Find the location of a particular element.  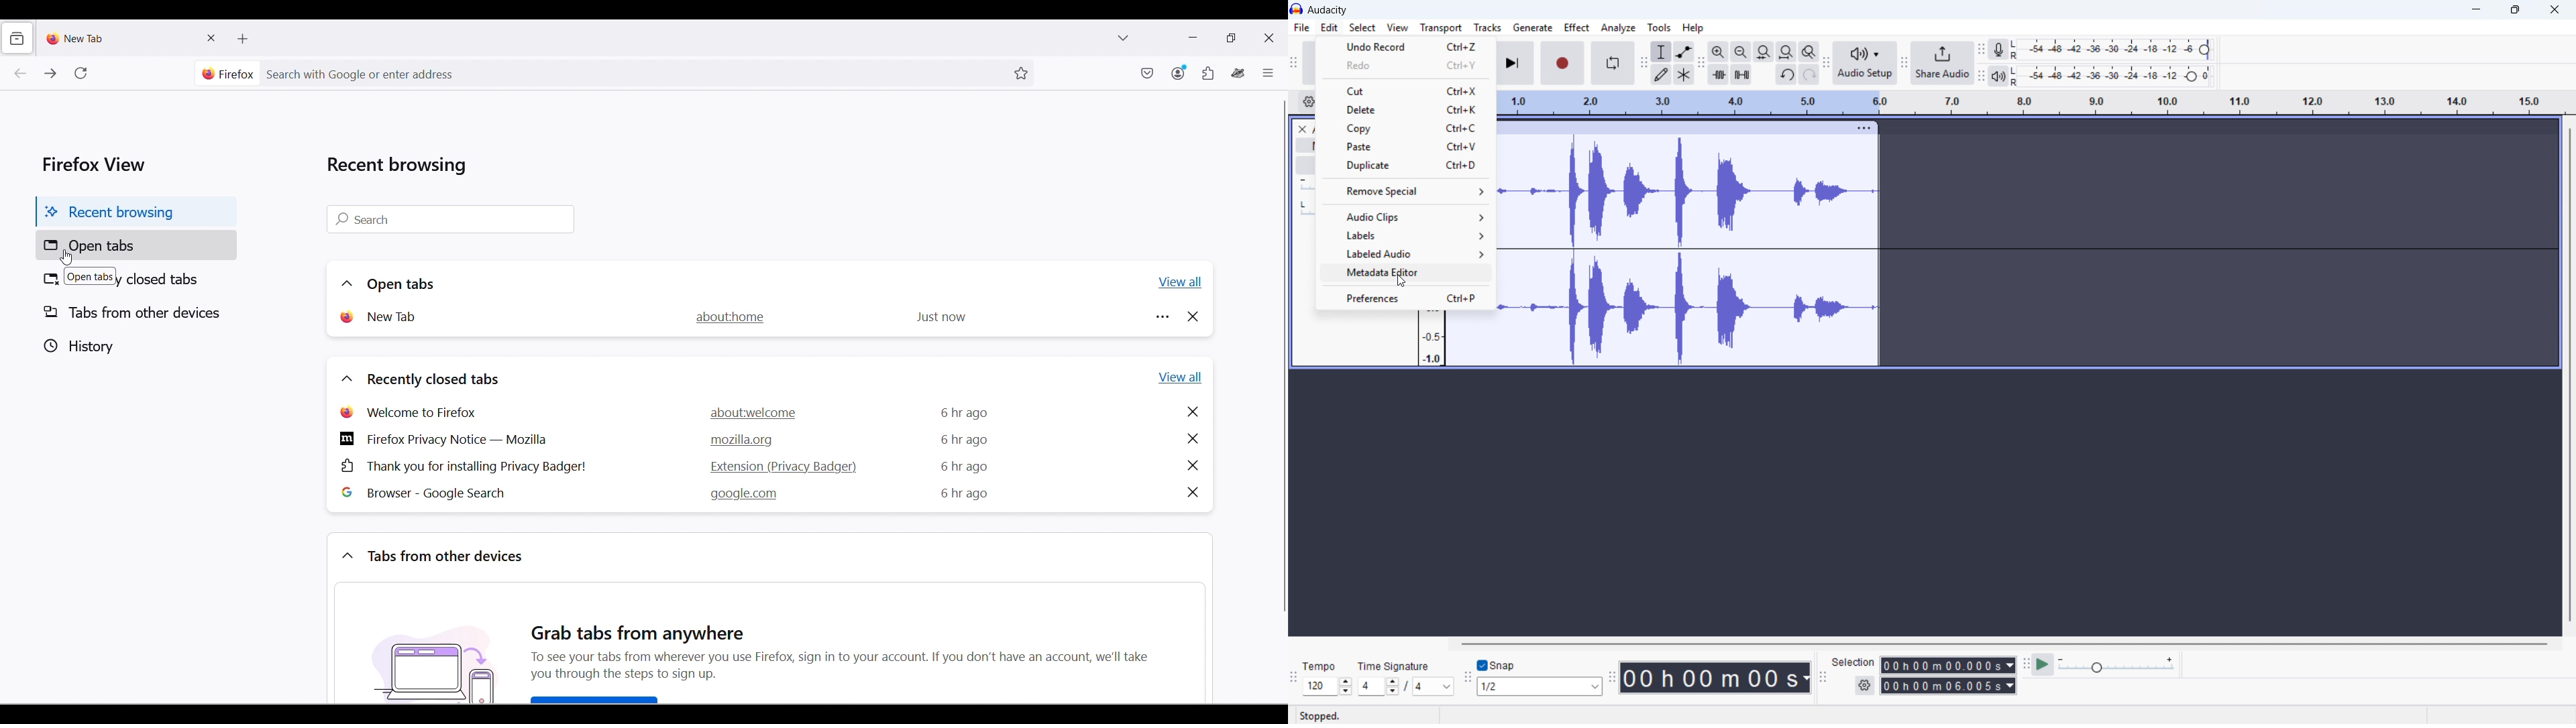

Instructions to grab tabs from anywhere is located at coordinates (859, 677).